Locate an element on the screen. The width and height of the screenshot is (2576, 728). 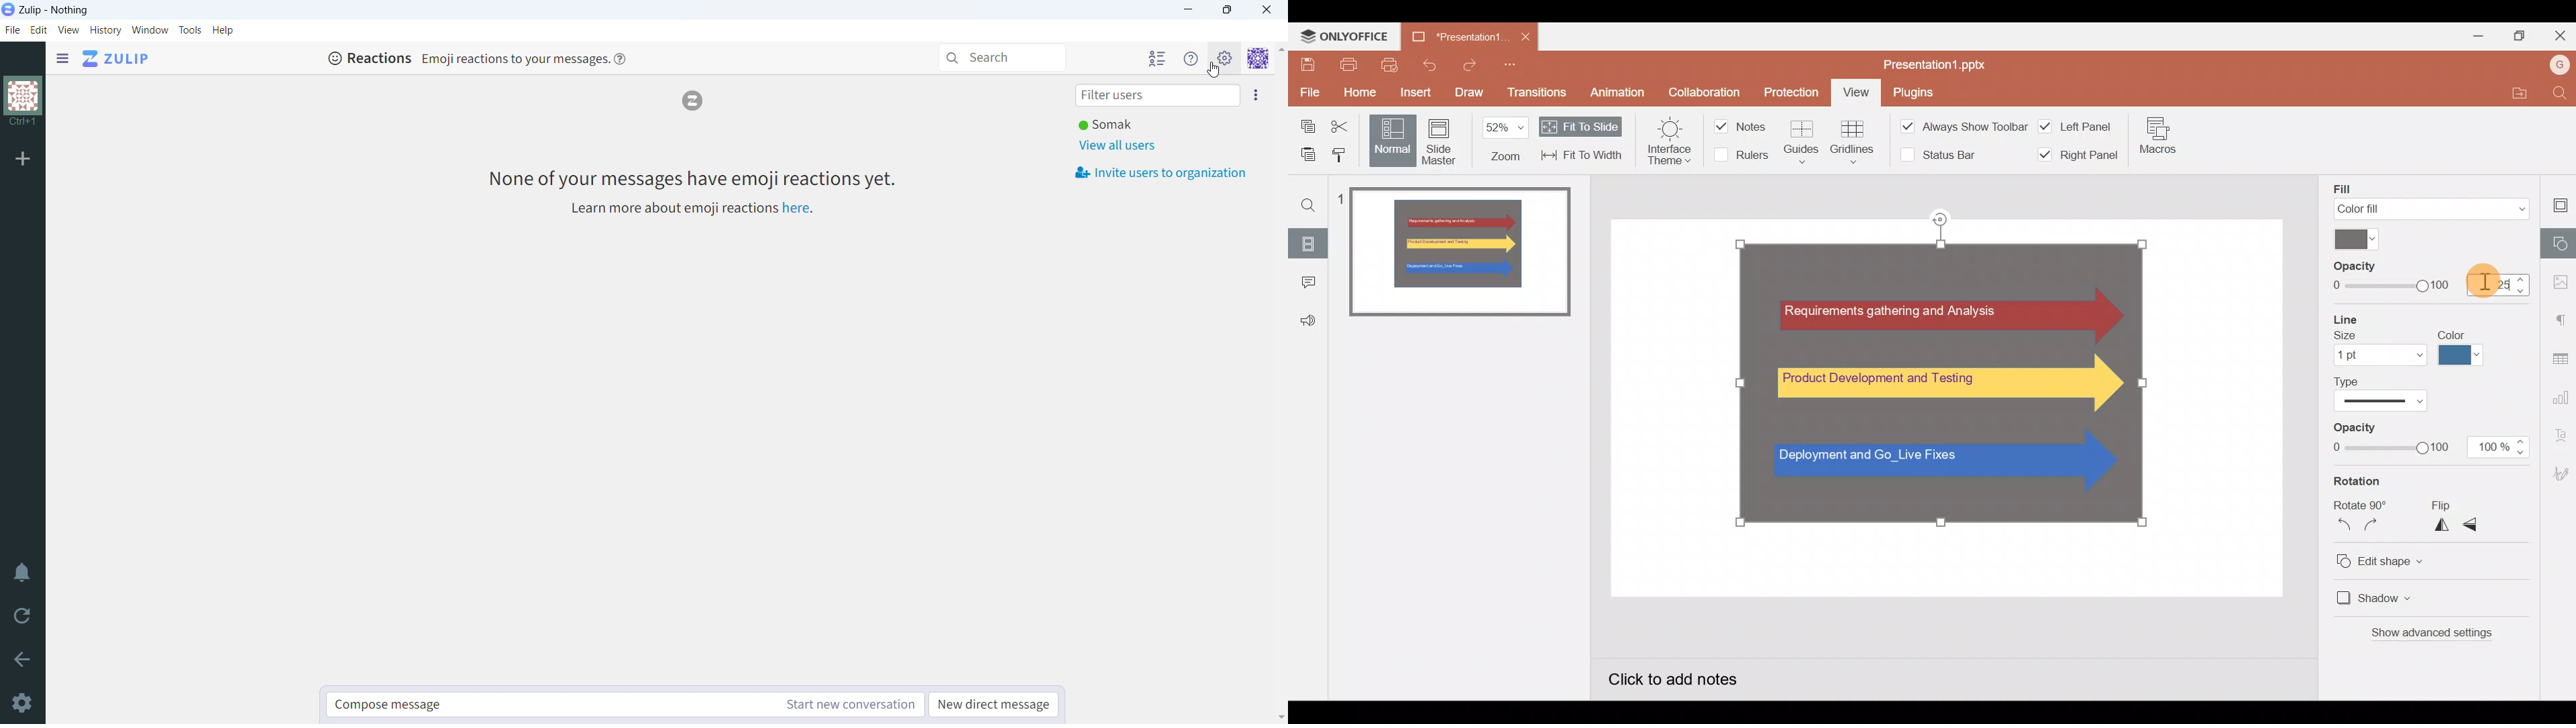
Flip horizontally is located at coordinates (2436, 525).